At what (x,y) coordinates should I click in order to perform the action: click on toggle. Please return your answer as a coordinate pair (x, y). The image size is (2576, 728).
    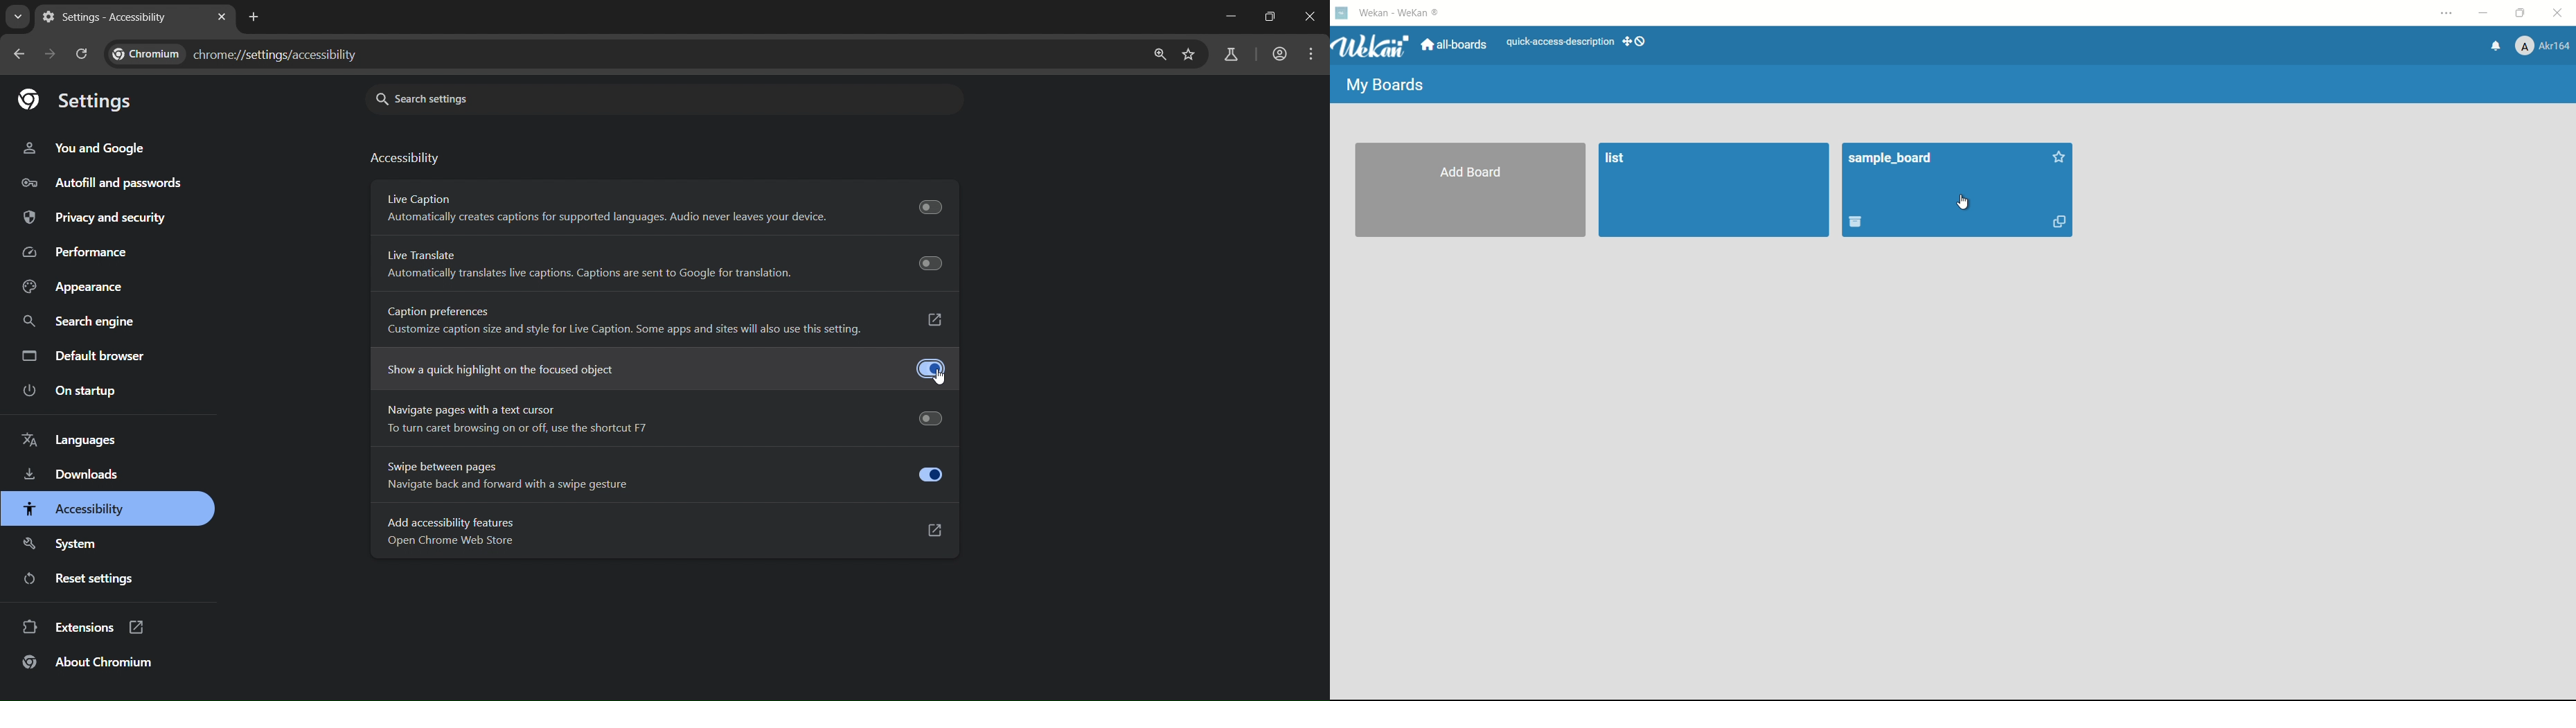
    Looking at the image, I should click on (930, 474).